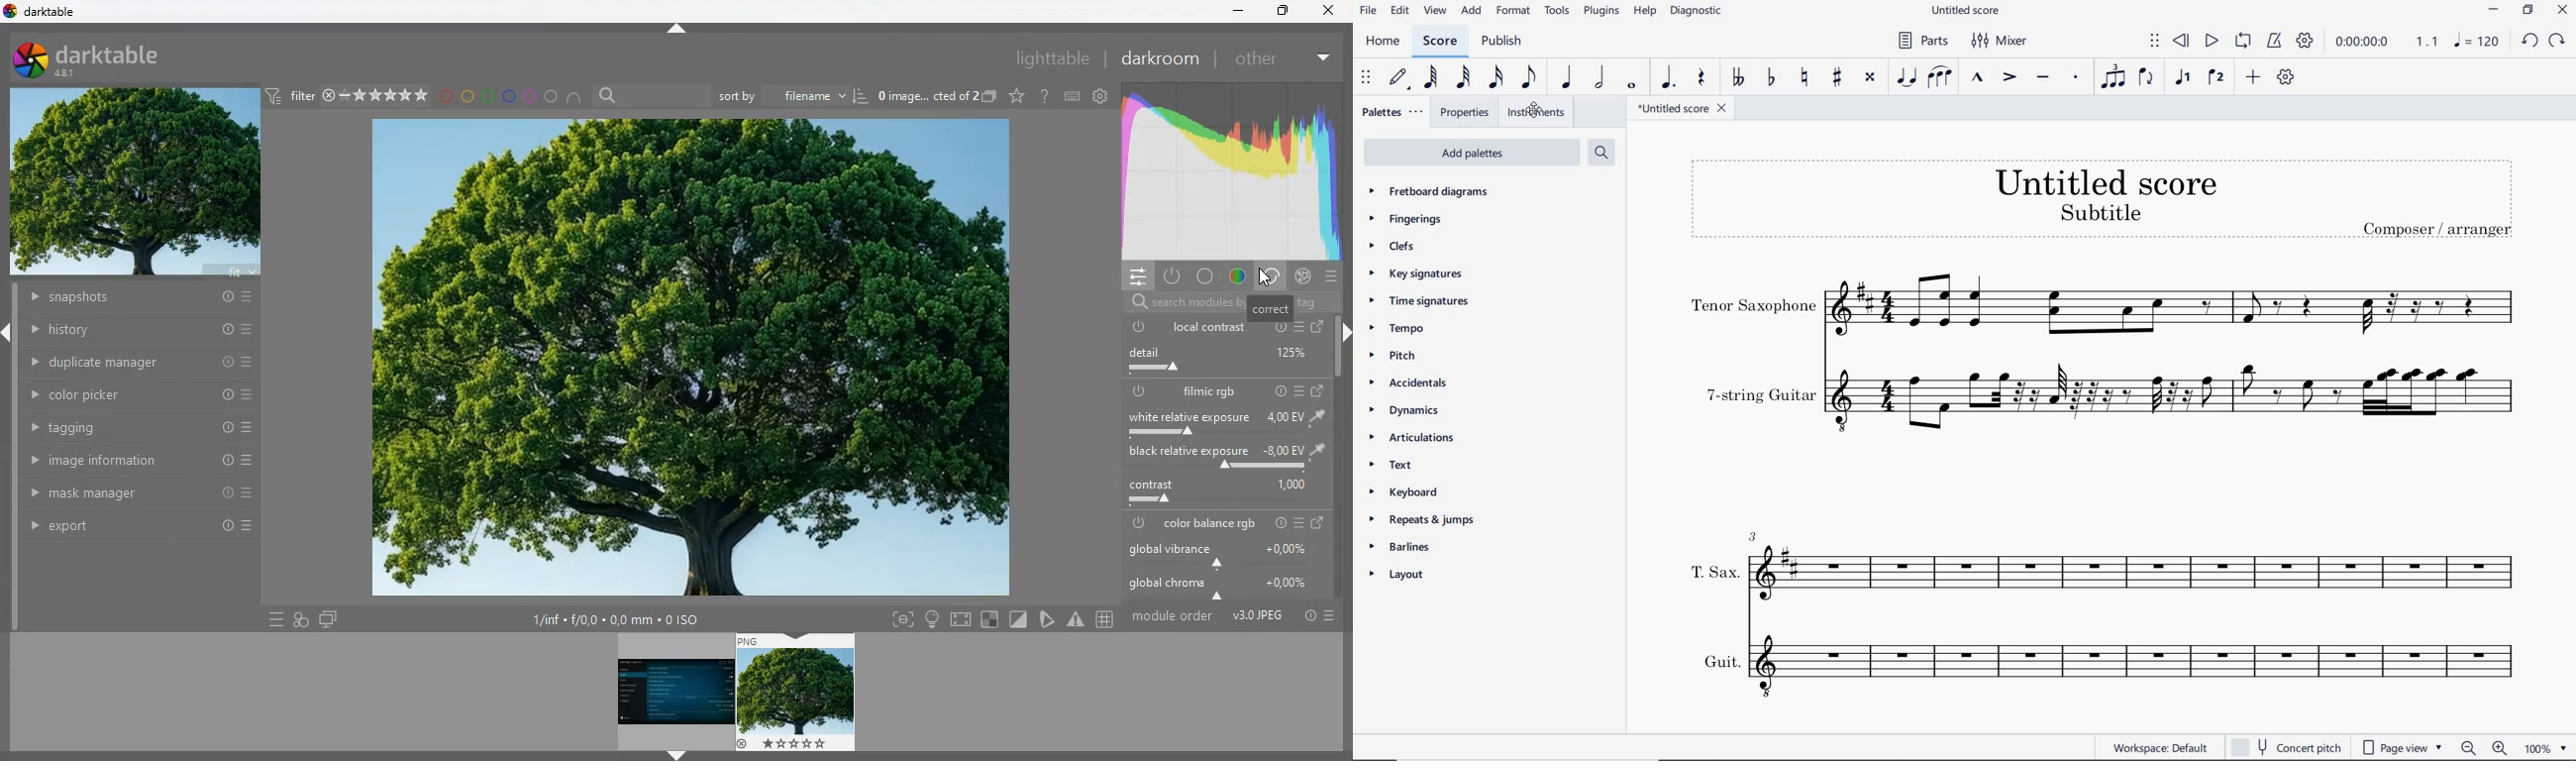 This screenshot has height=784, width=2576. Describe the element at coordinates (1410, 437) in the screenshot. I see `ARTICULATIONS` at that location.